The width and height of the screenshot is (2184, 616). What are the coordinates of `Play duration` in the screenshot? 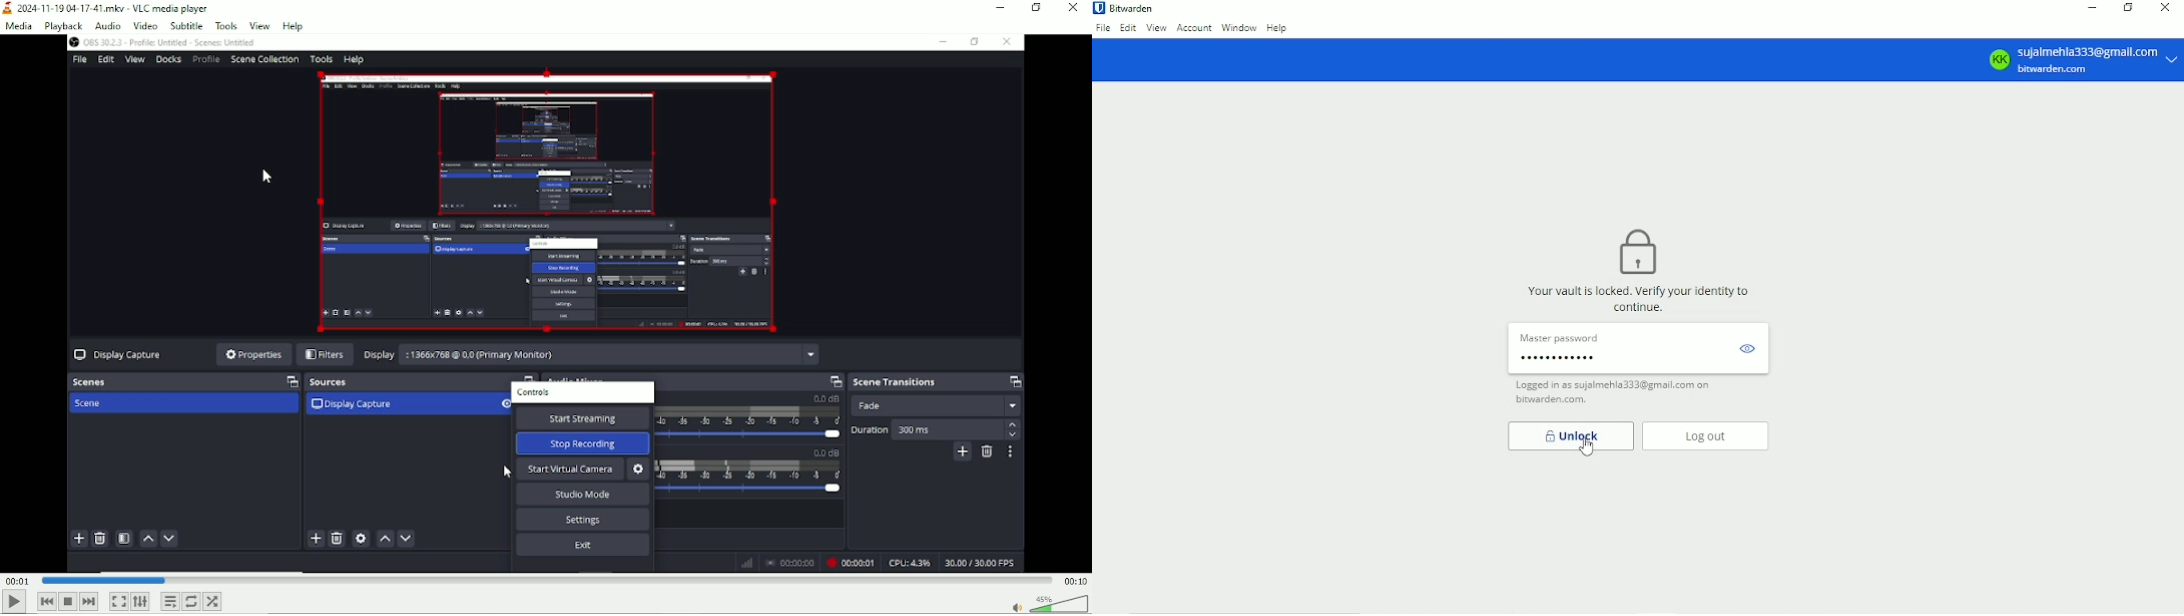 It's located at (545, 580).